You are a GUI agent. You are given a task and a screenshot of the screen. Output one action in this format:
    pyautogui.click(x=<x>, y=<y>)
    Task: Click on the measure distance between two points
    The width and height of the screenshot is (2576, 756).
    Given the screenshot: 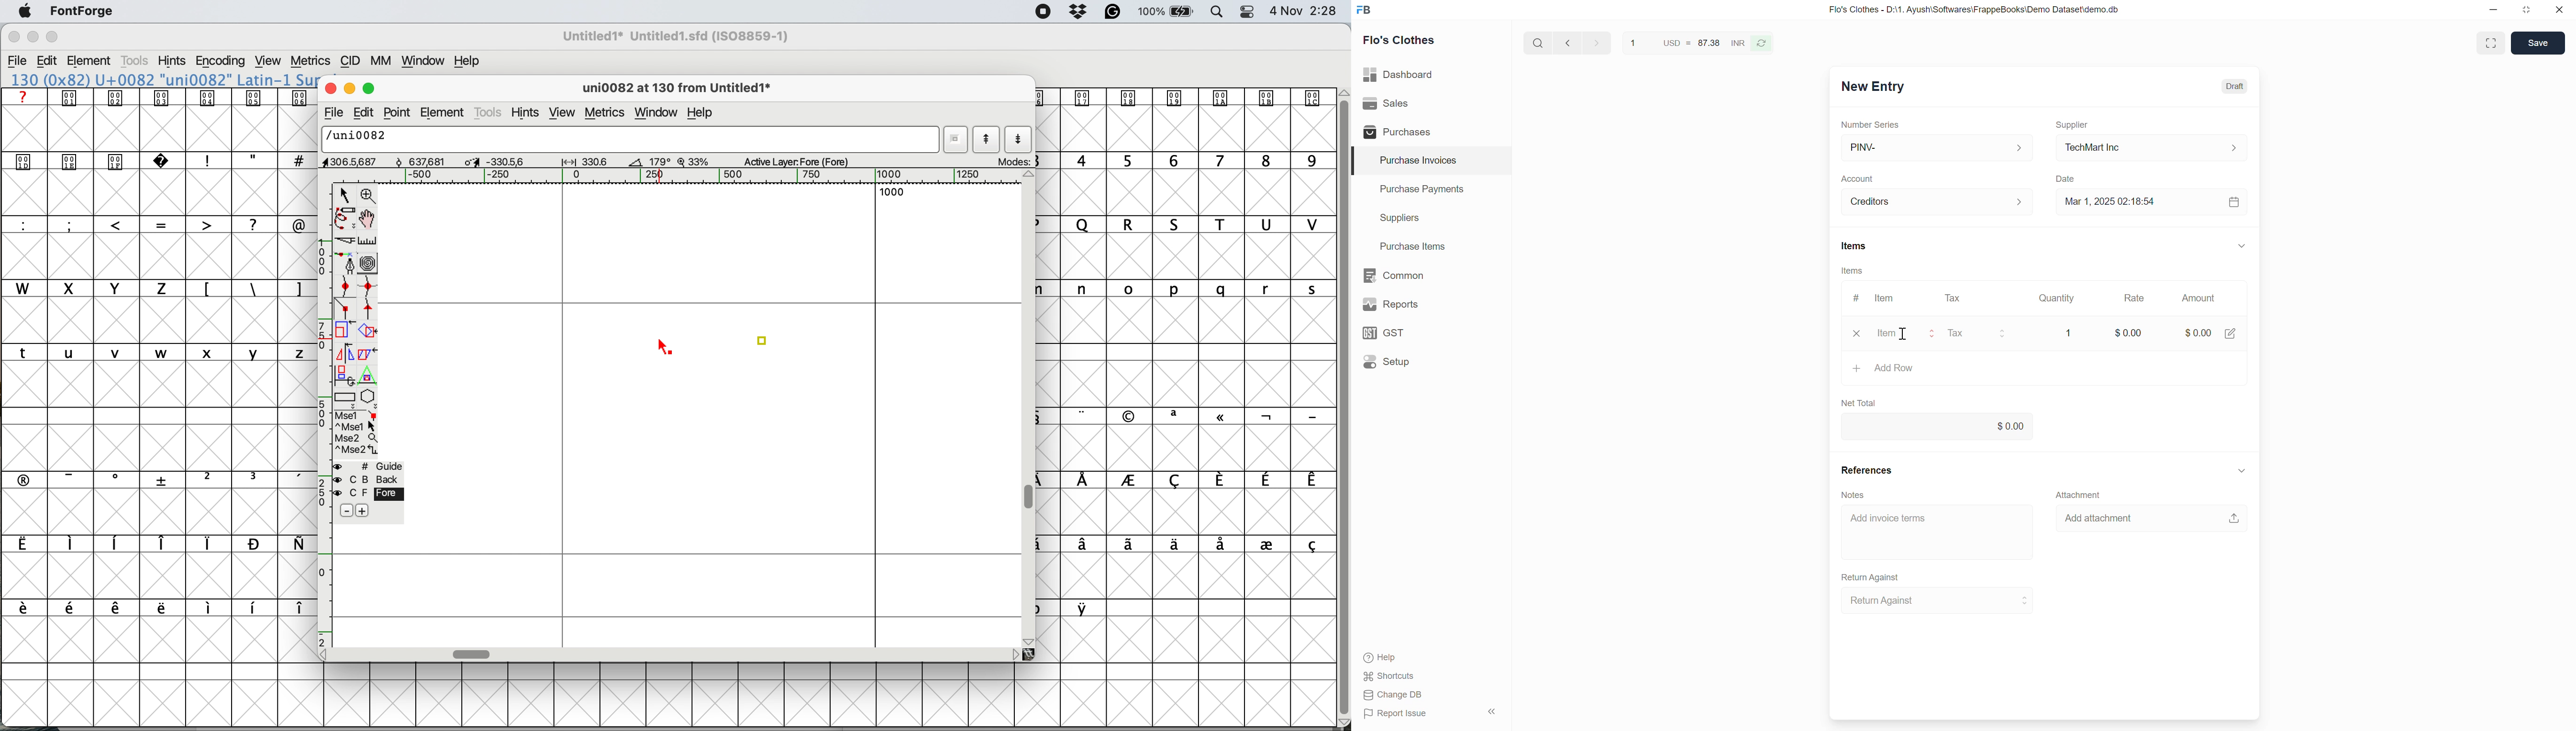 What is the action you would take?
    pyautogui.click(x=368, y=243)
    